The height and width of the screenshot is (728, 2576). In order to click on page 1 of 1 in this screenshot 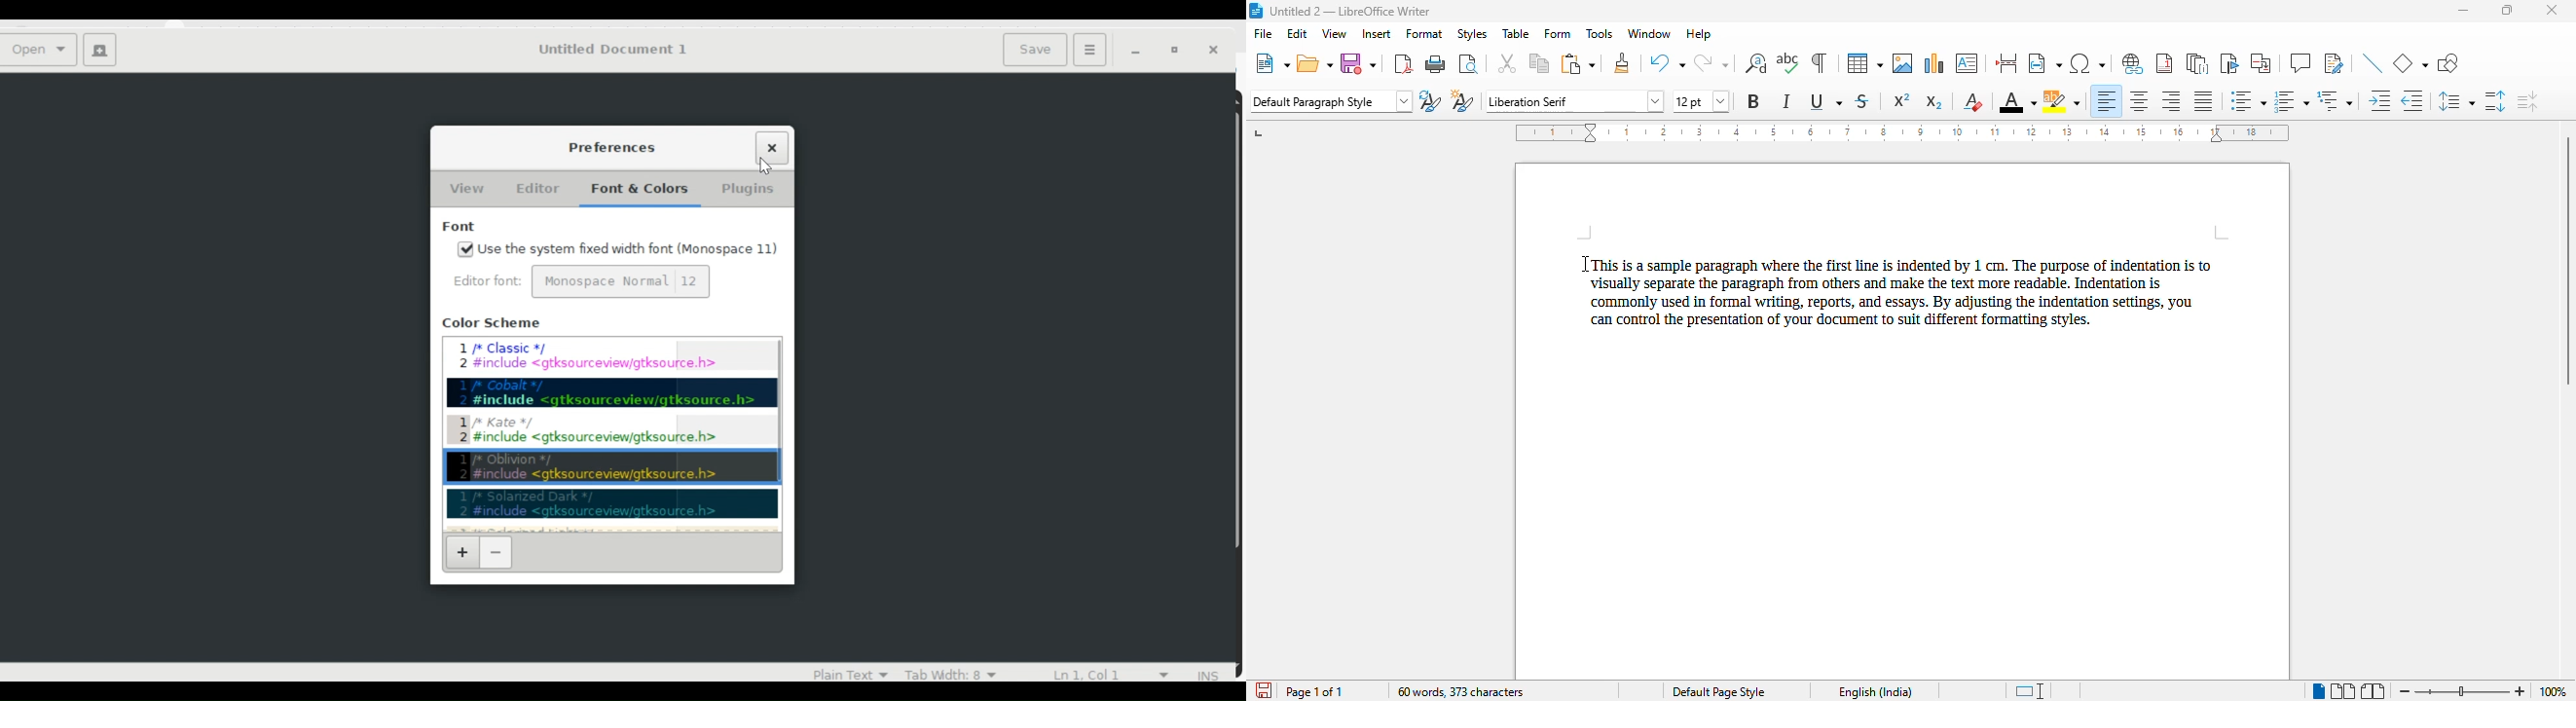, I will do `click(1314, 691)`.